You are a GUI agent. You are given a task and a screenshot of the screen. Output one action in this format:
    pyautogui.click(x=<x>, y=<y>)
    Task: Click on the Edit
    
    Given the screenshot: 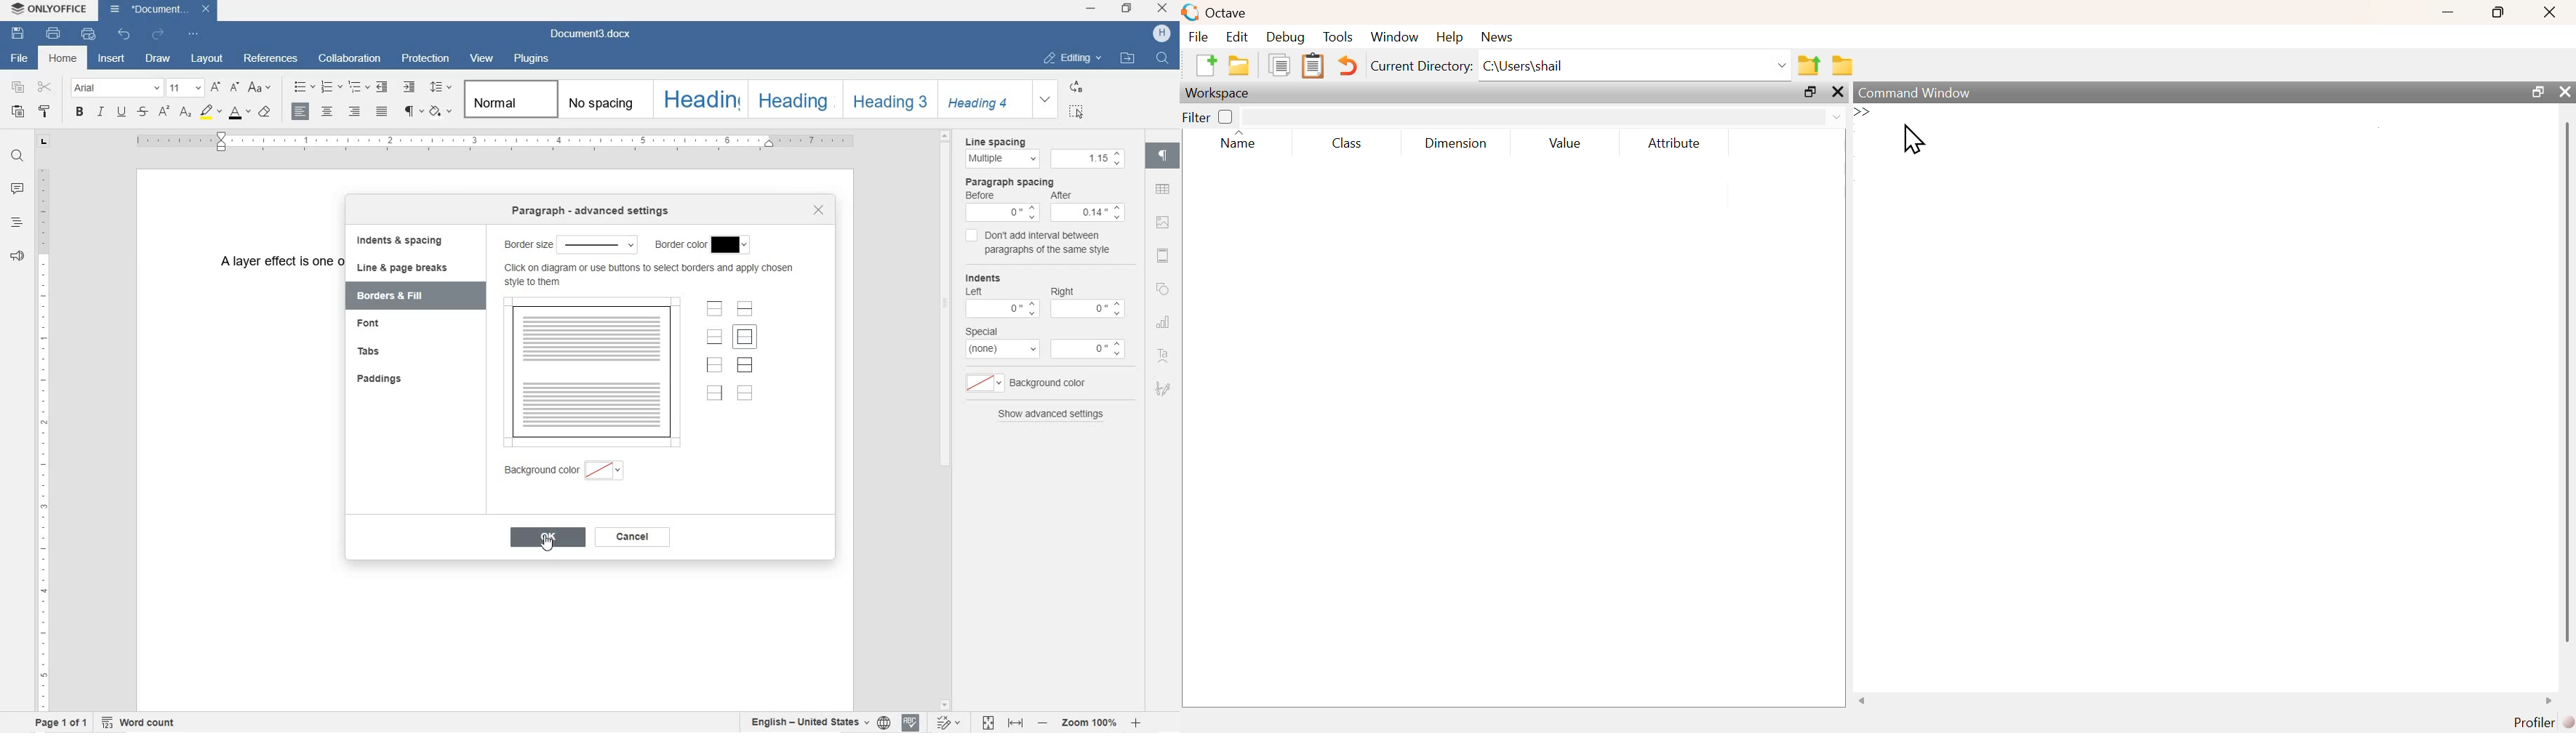 What is the action you would take?
    pyautogui.click(x=1236, y=36)
    